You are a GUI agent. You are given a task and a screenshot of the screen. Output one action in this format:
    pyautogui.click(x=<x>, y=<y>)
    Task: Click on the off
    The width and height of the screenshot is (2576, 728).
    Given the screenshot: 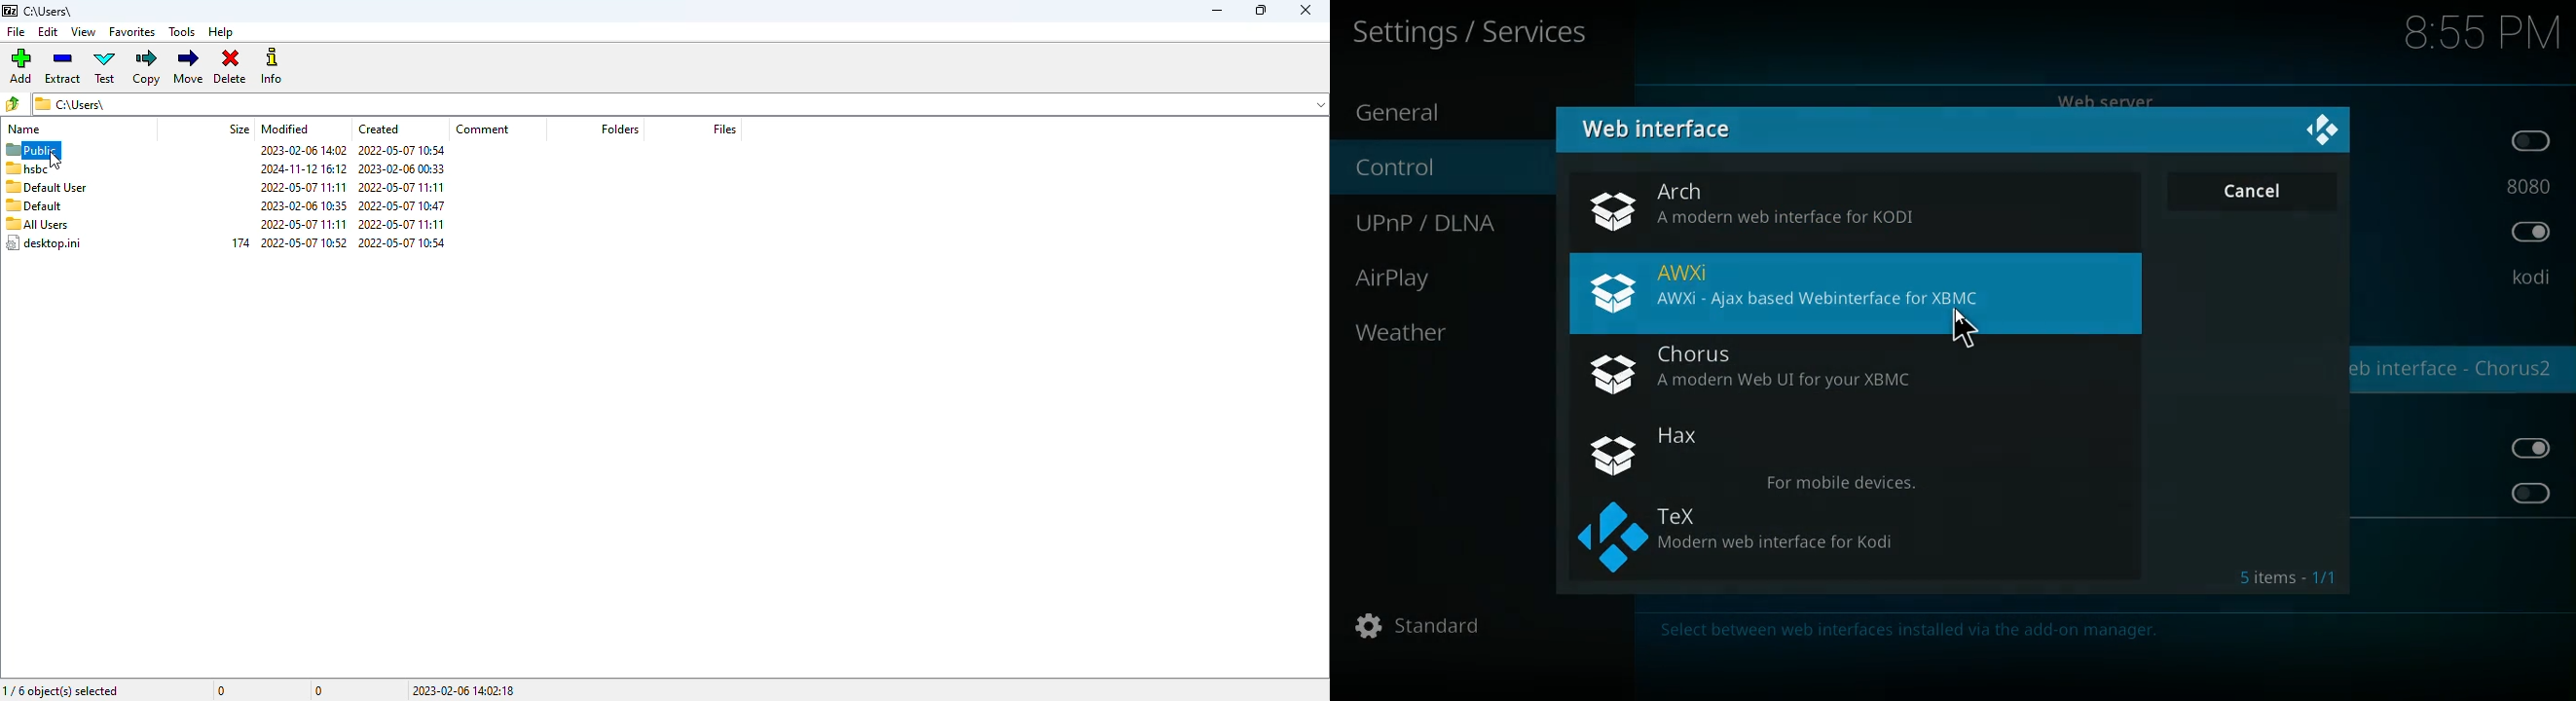 What is the action you would take?
    pyautogui.click(x=2534, y=141)
    